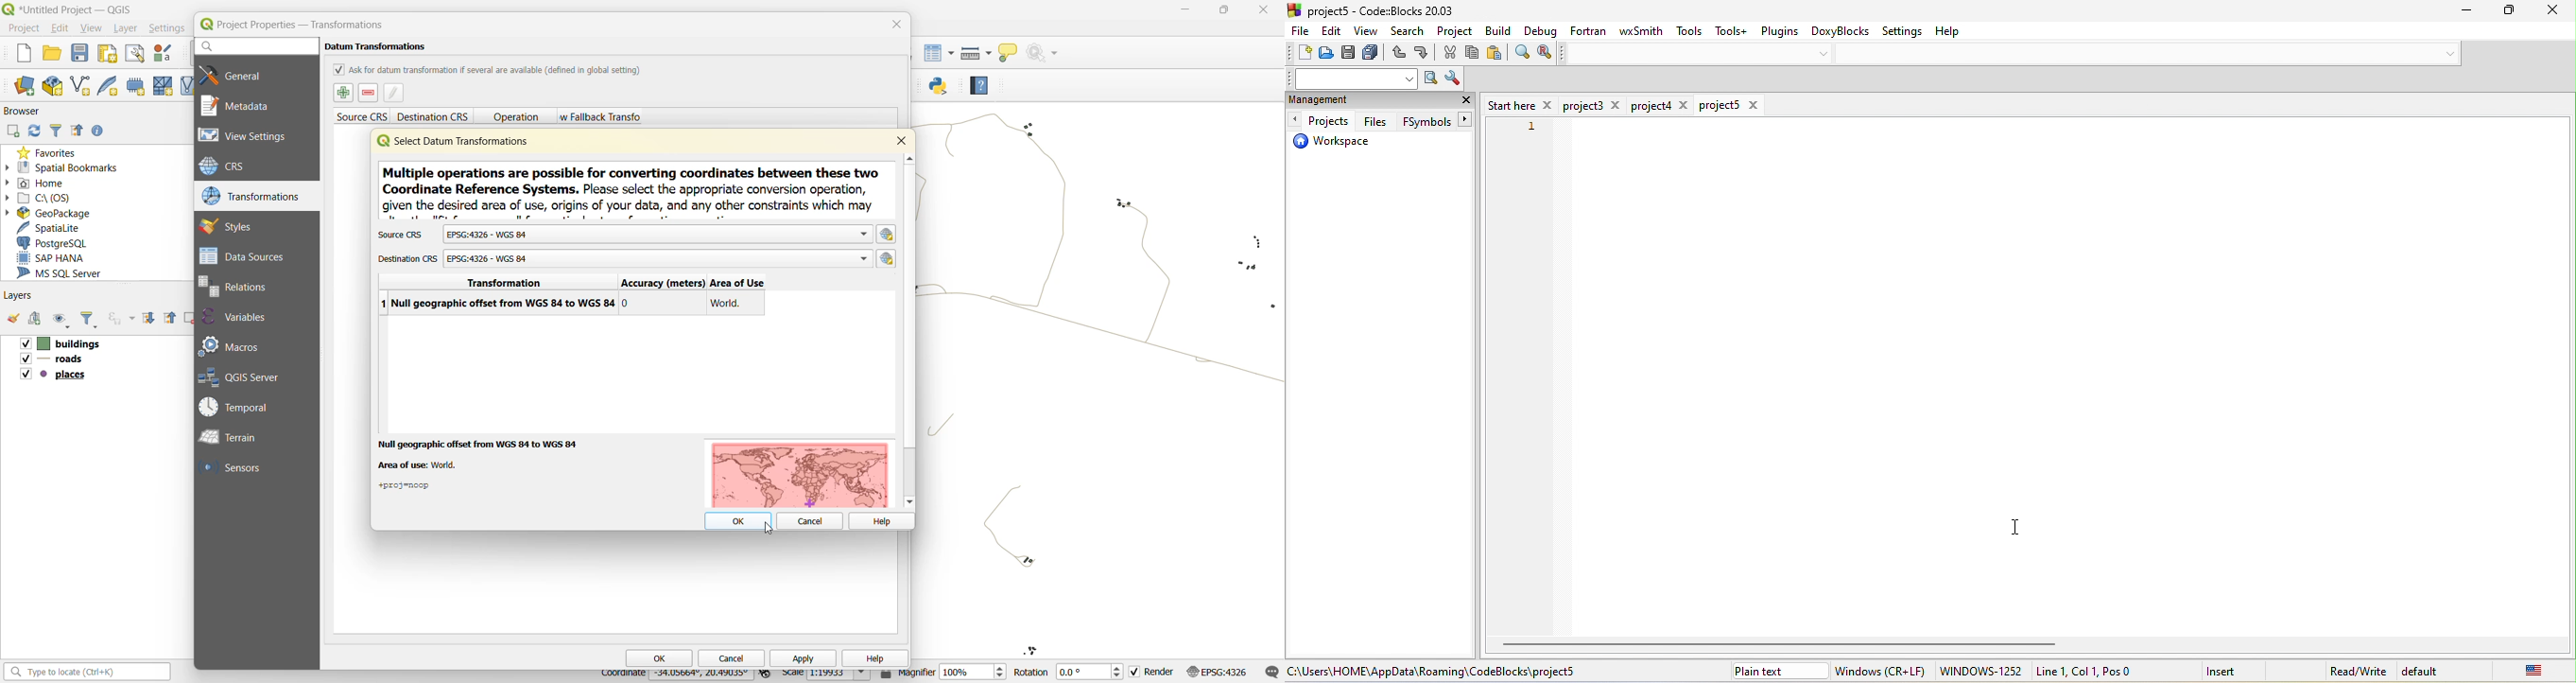 The height and width of the screenshot is (700, 2576). What do you see at coordinates (2446, 53) in the screenshot?
I see `down` at bounding box center [2446, 53].